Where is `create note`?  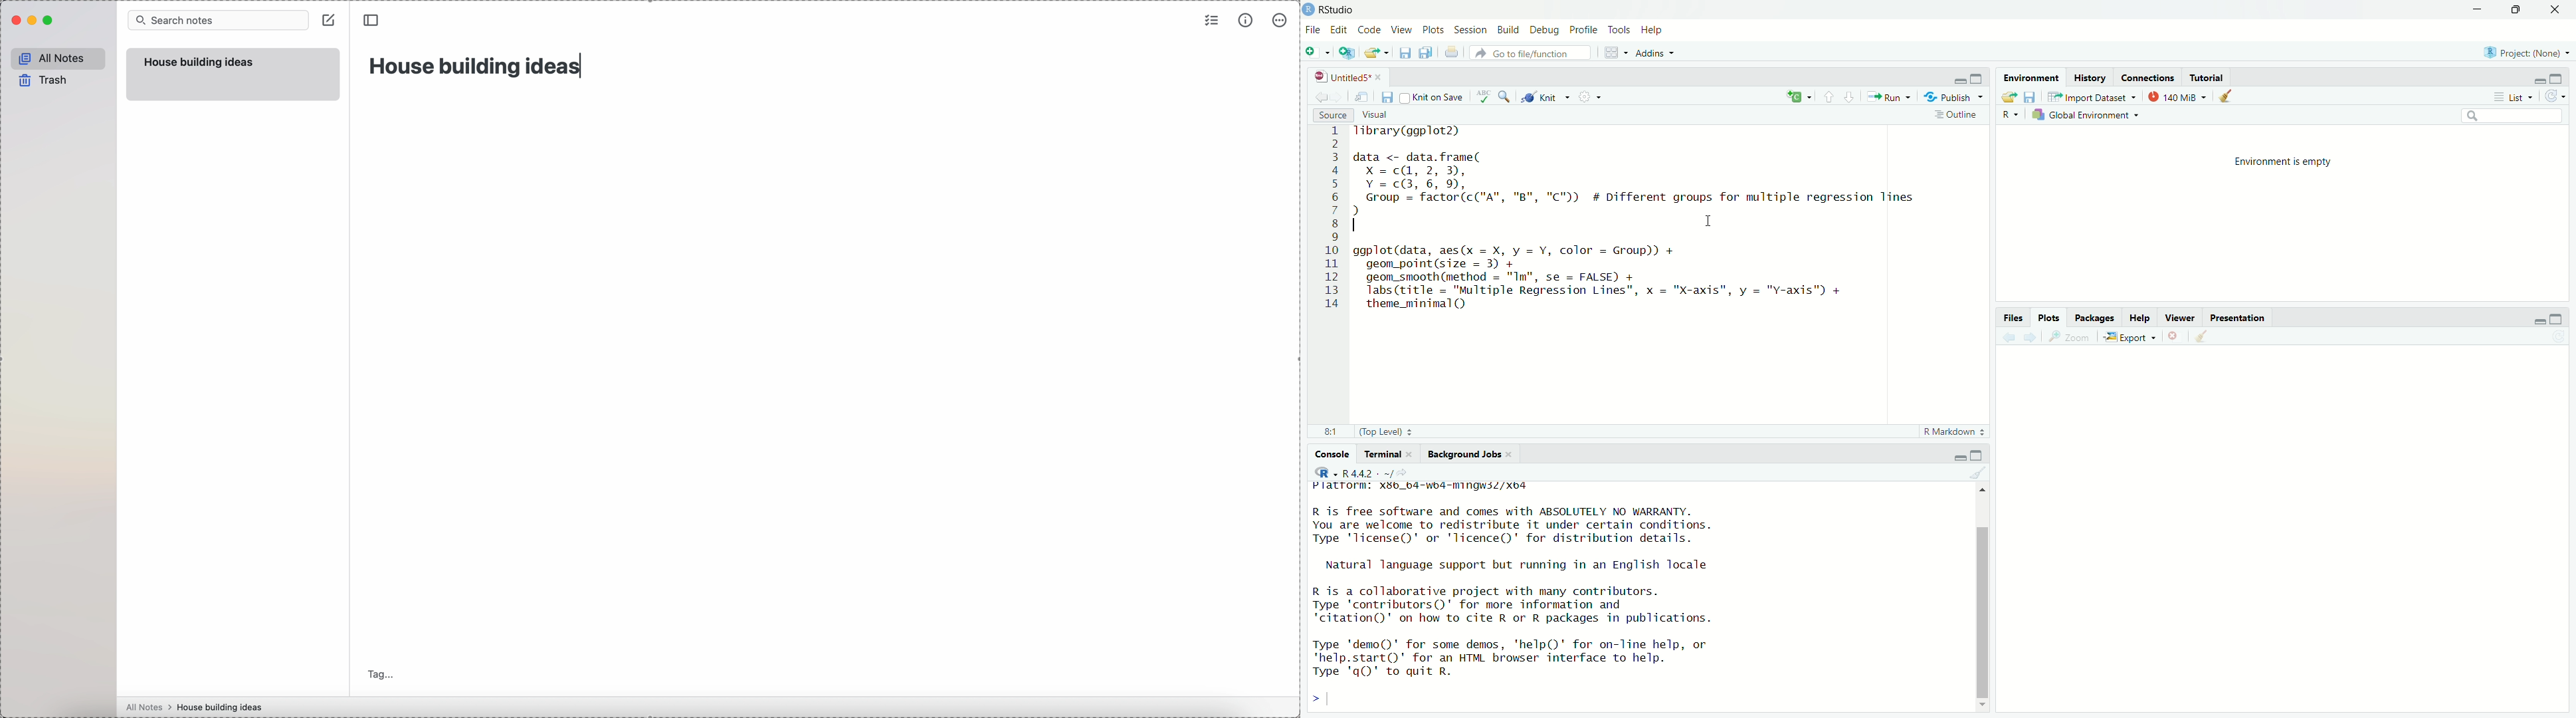 create note is located at coordinates (331, 23).